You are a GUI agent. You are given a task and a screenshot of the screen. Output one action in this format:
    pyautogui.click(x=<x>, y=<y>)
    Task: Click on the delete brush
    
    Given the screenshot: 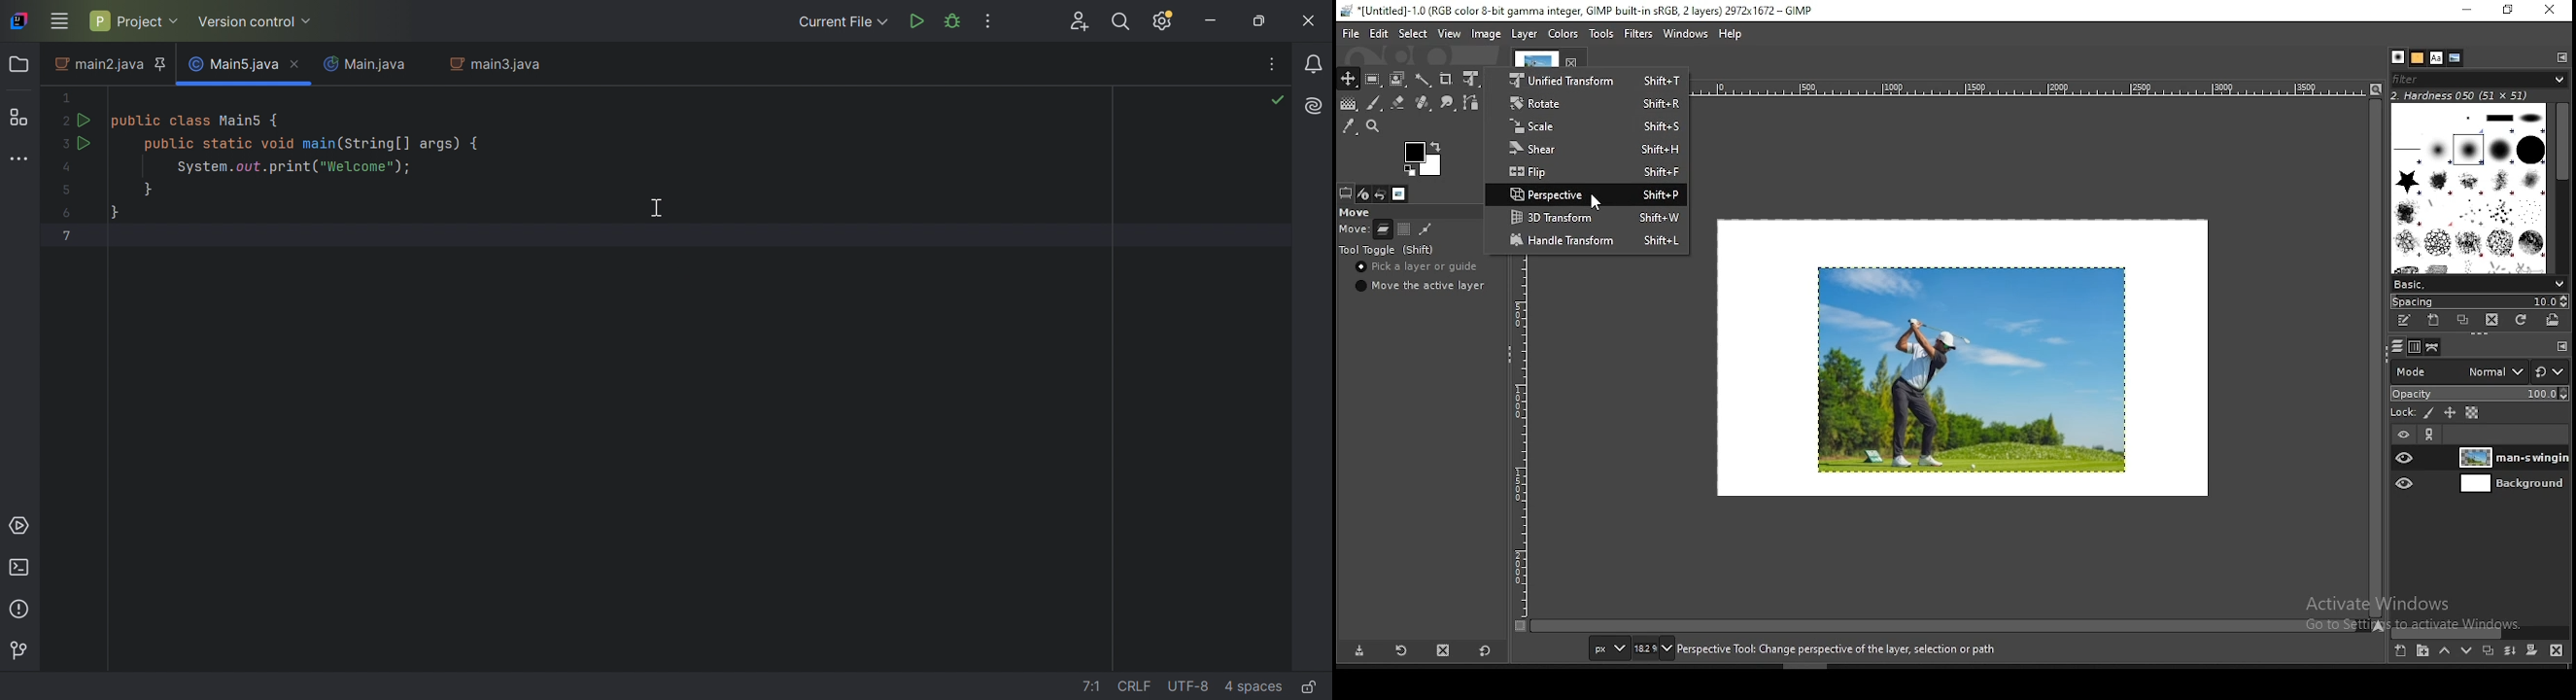 What is the action you would take?
    pyautogui.click(x=2494, y=321)
    